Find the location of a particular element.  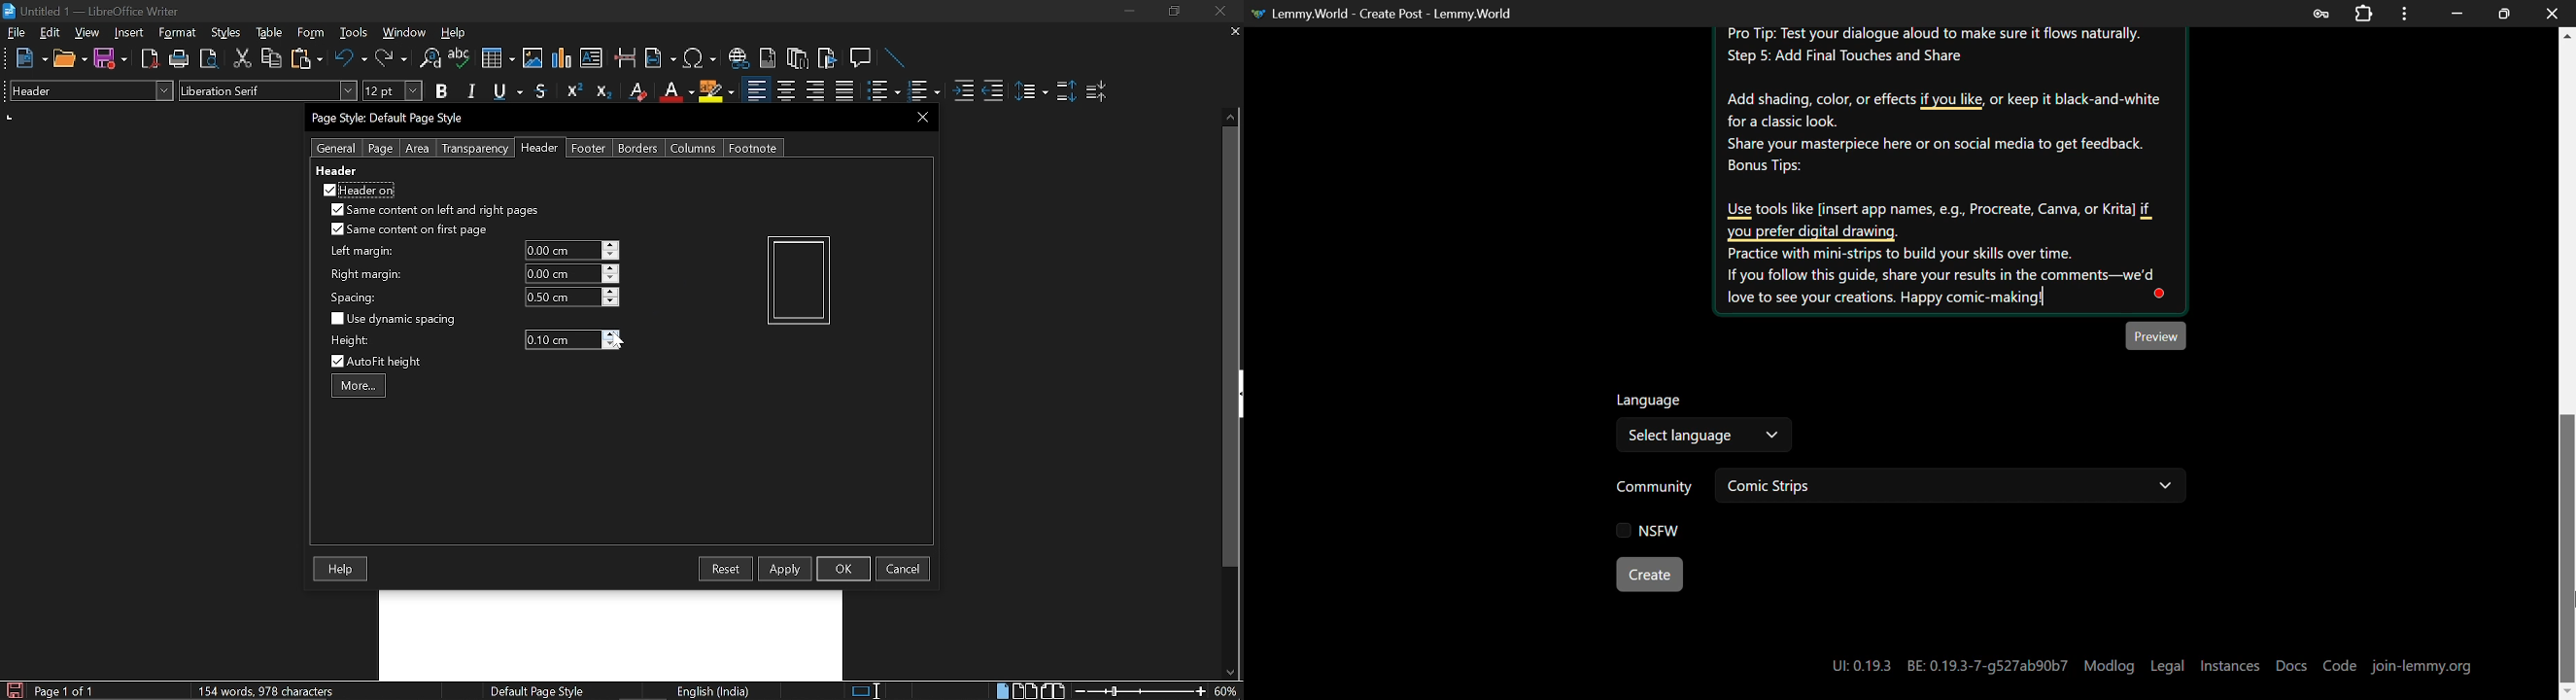

Use dynamic spacing is located at coordinates (396, 319).